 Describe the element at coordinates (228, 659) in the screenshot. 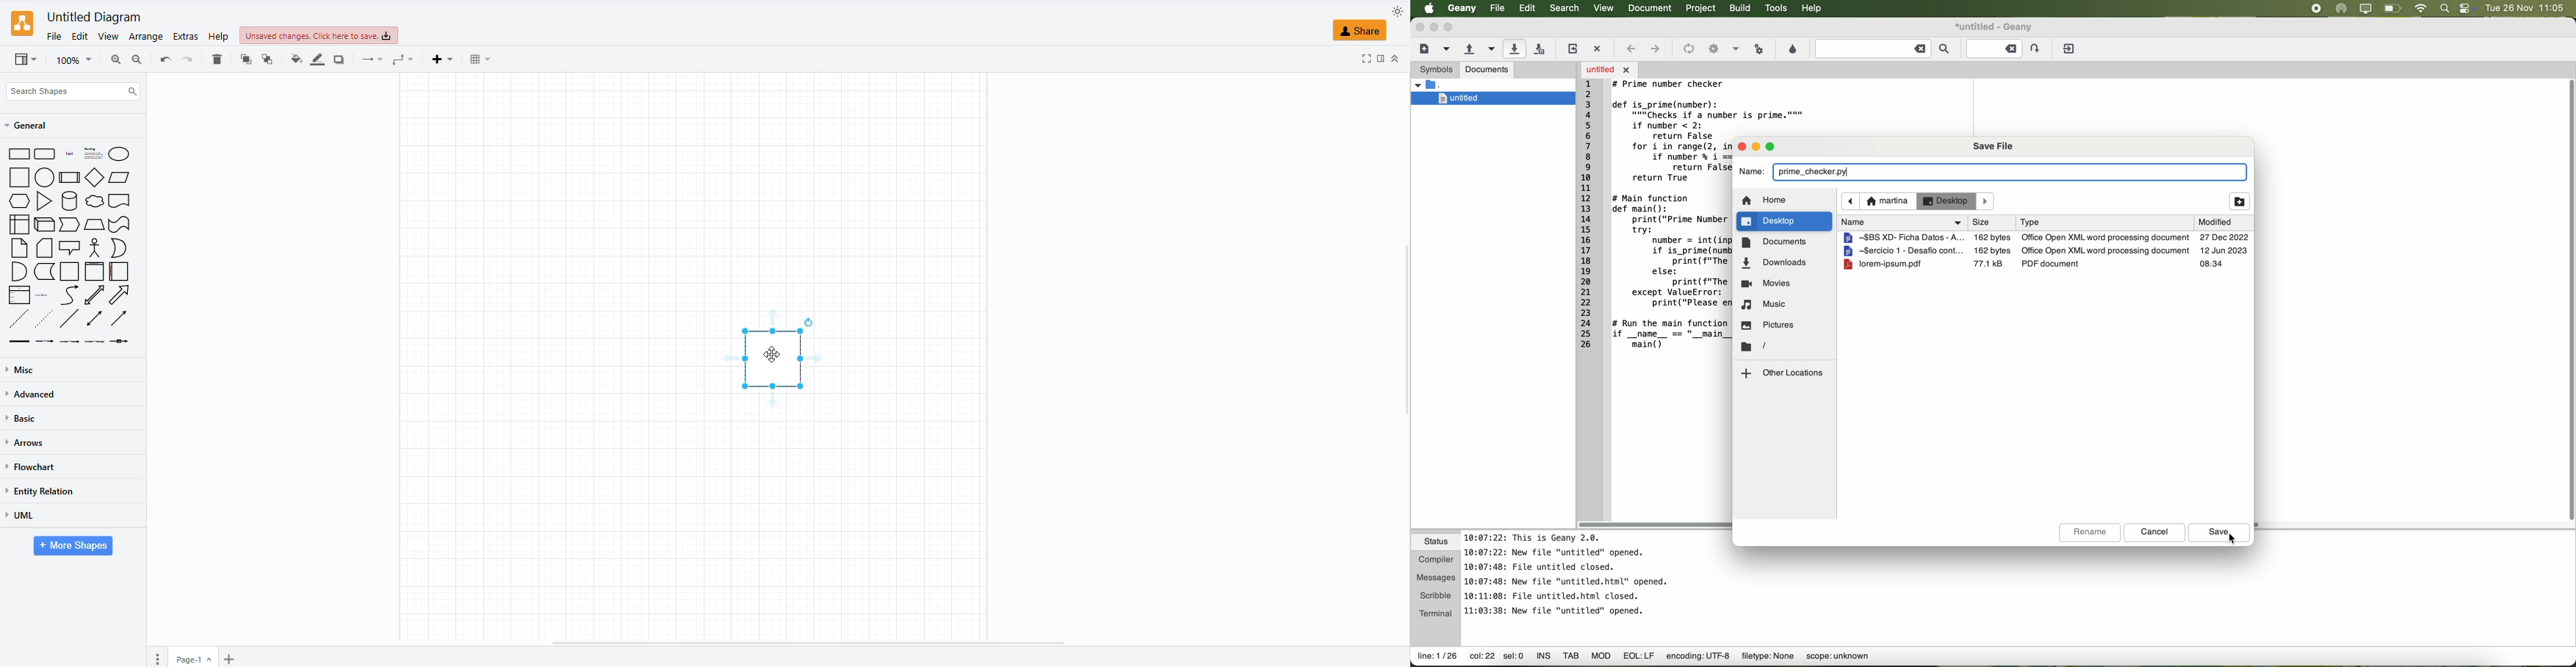

I see `insert page` at that location.